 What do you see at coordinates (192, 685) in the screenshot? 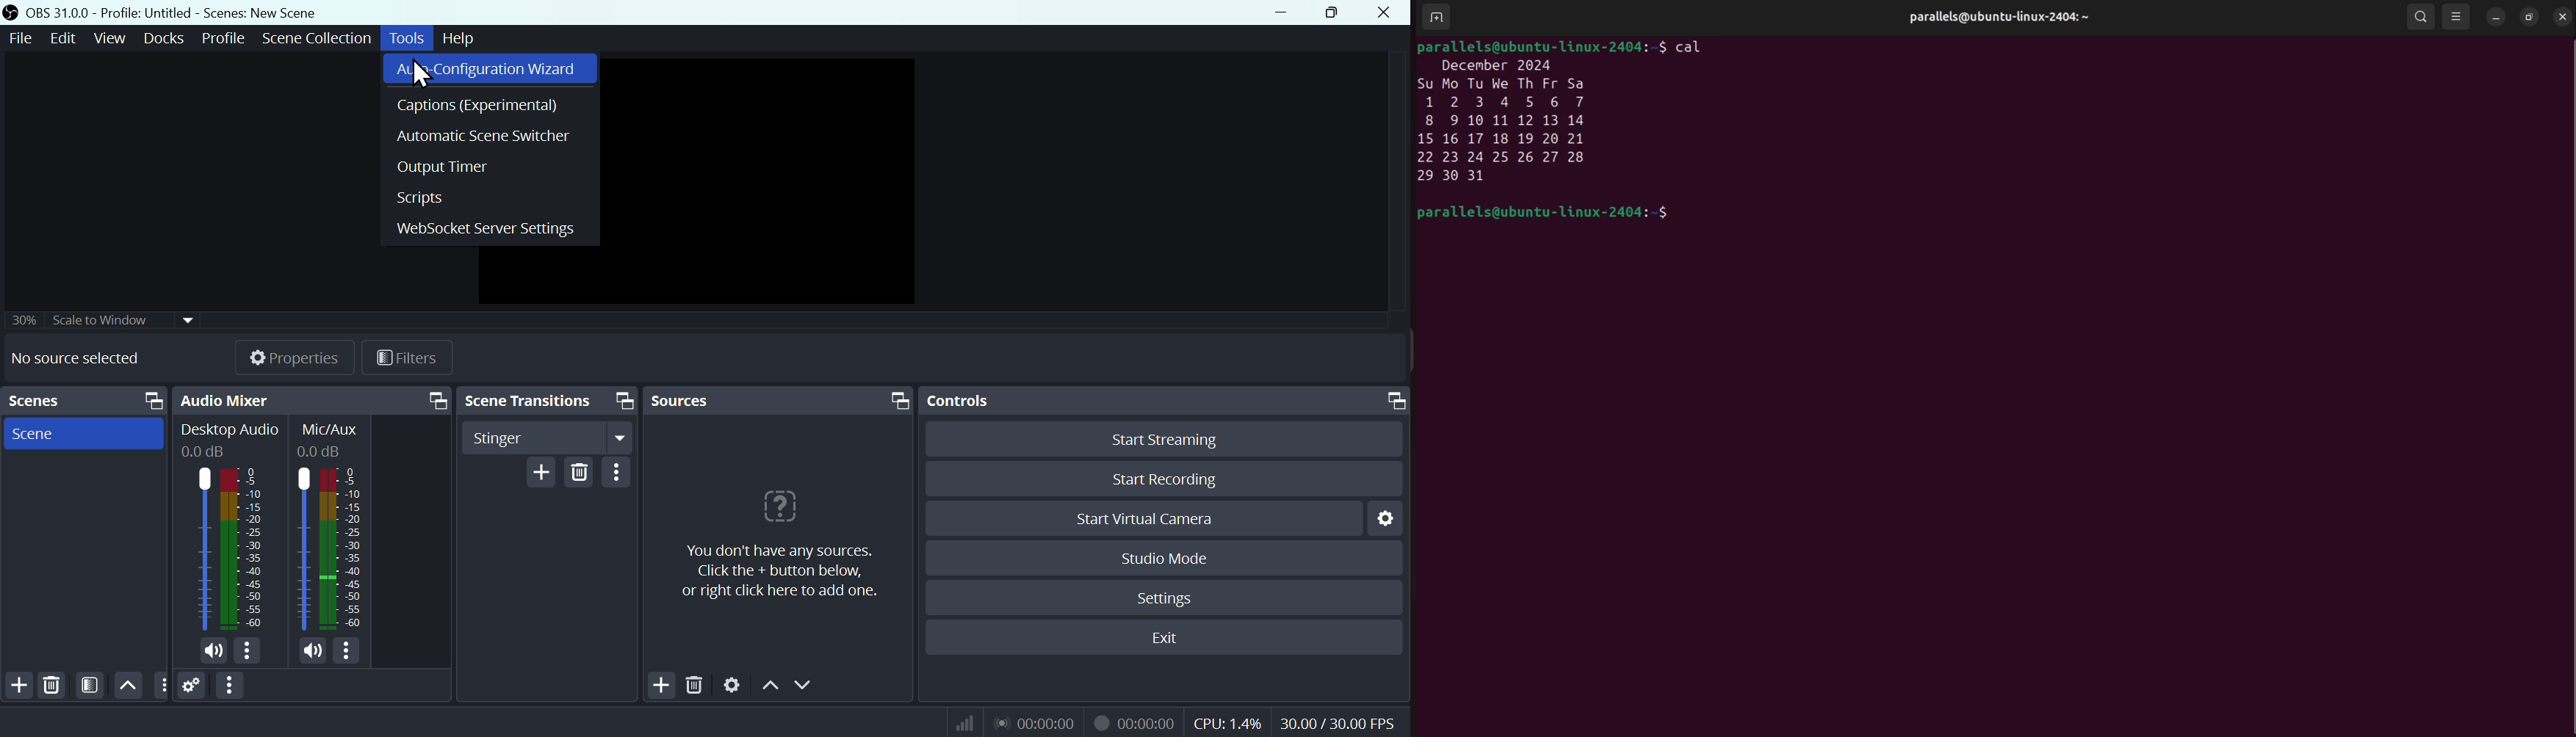
I see `Settings` at bounding box center [192, 685].